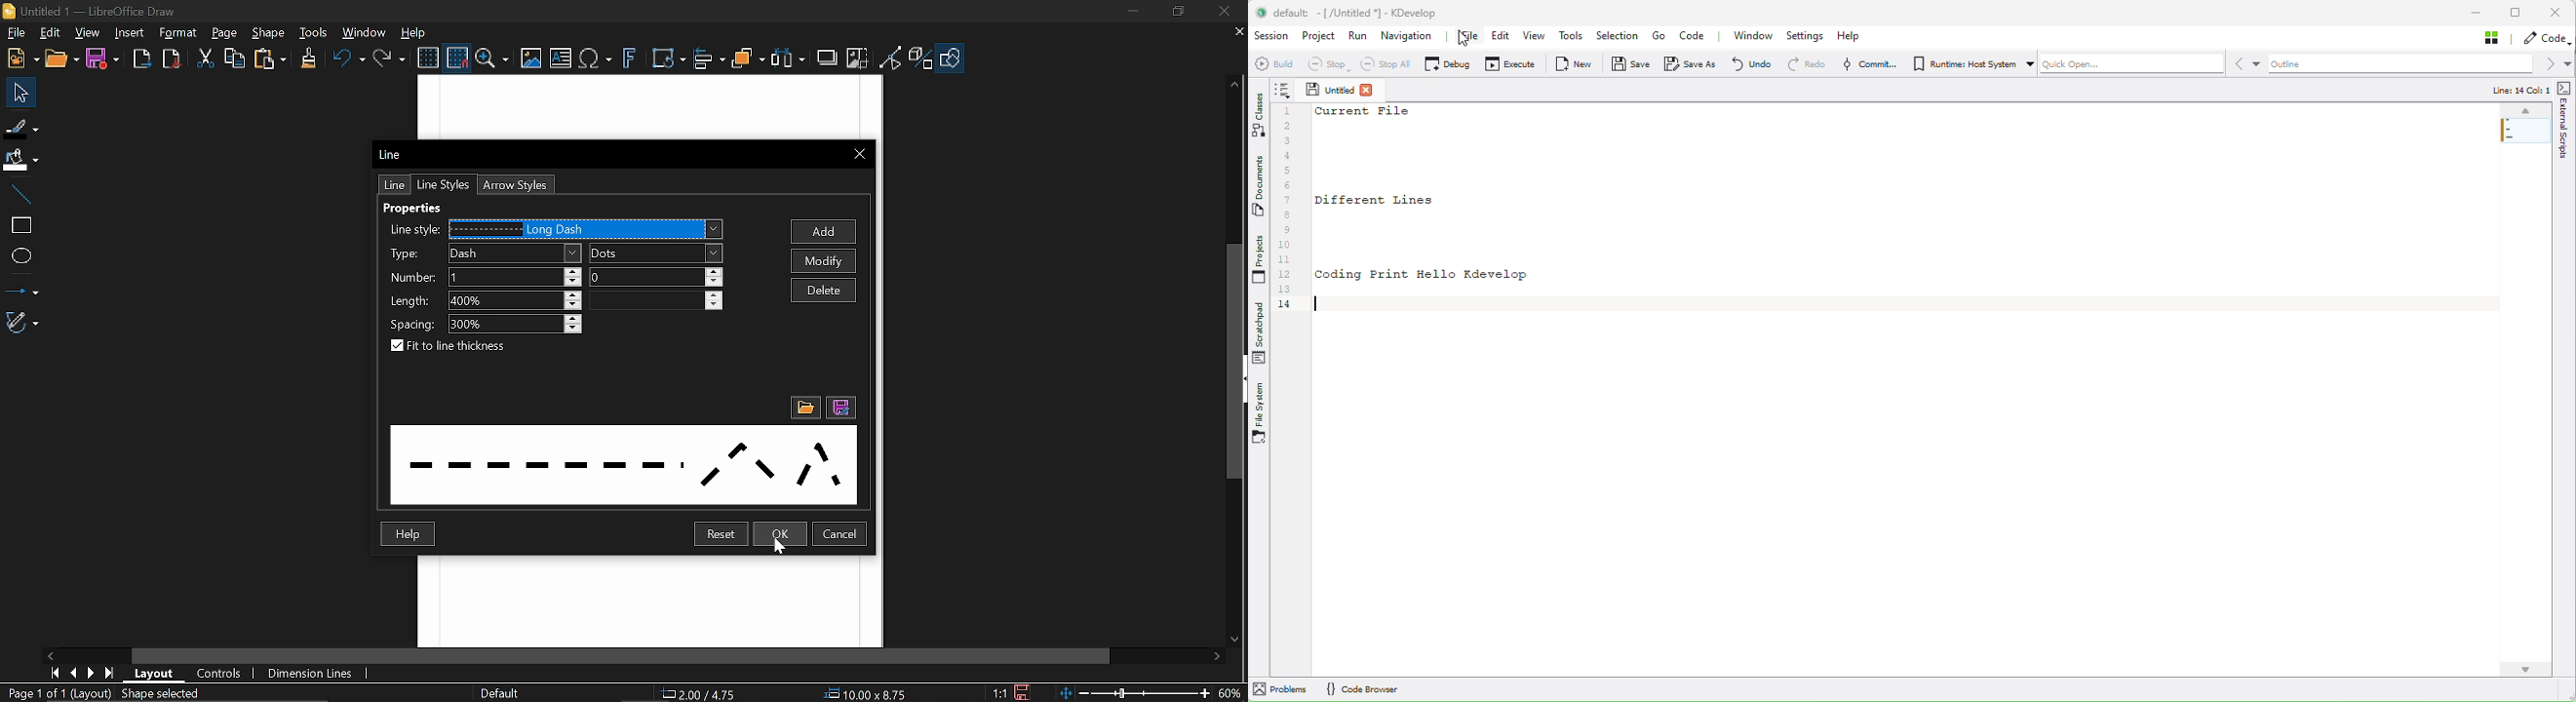 This screenshot has width=2576, height=728. I want to click on Properties, so click(425, 209).